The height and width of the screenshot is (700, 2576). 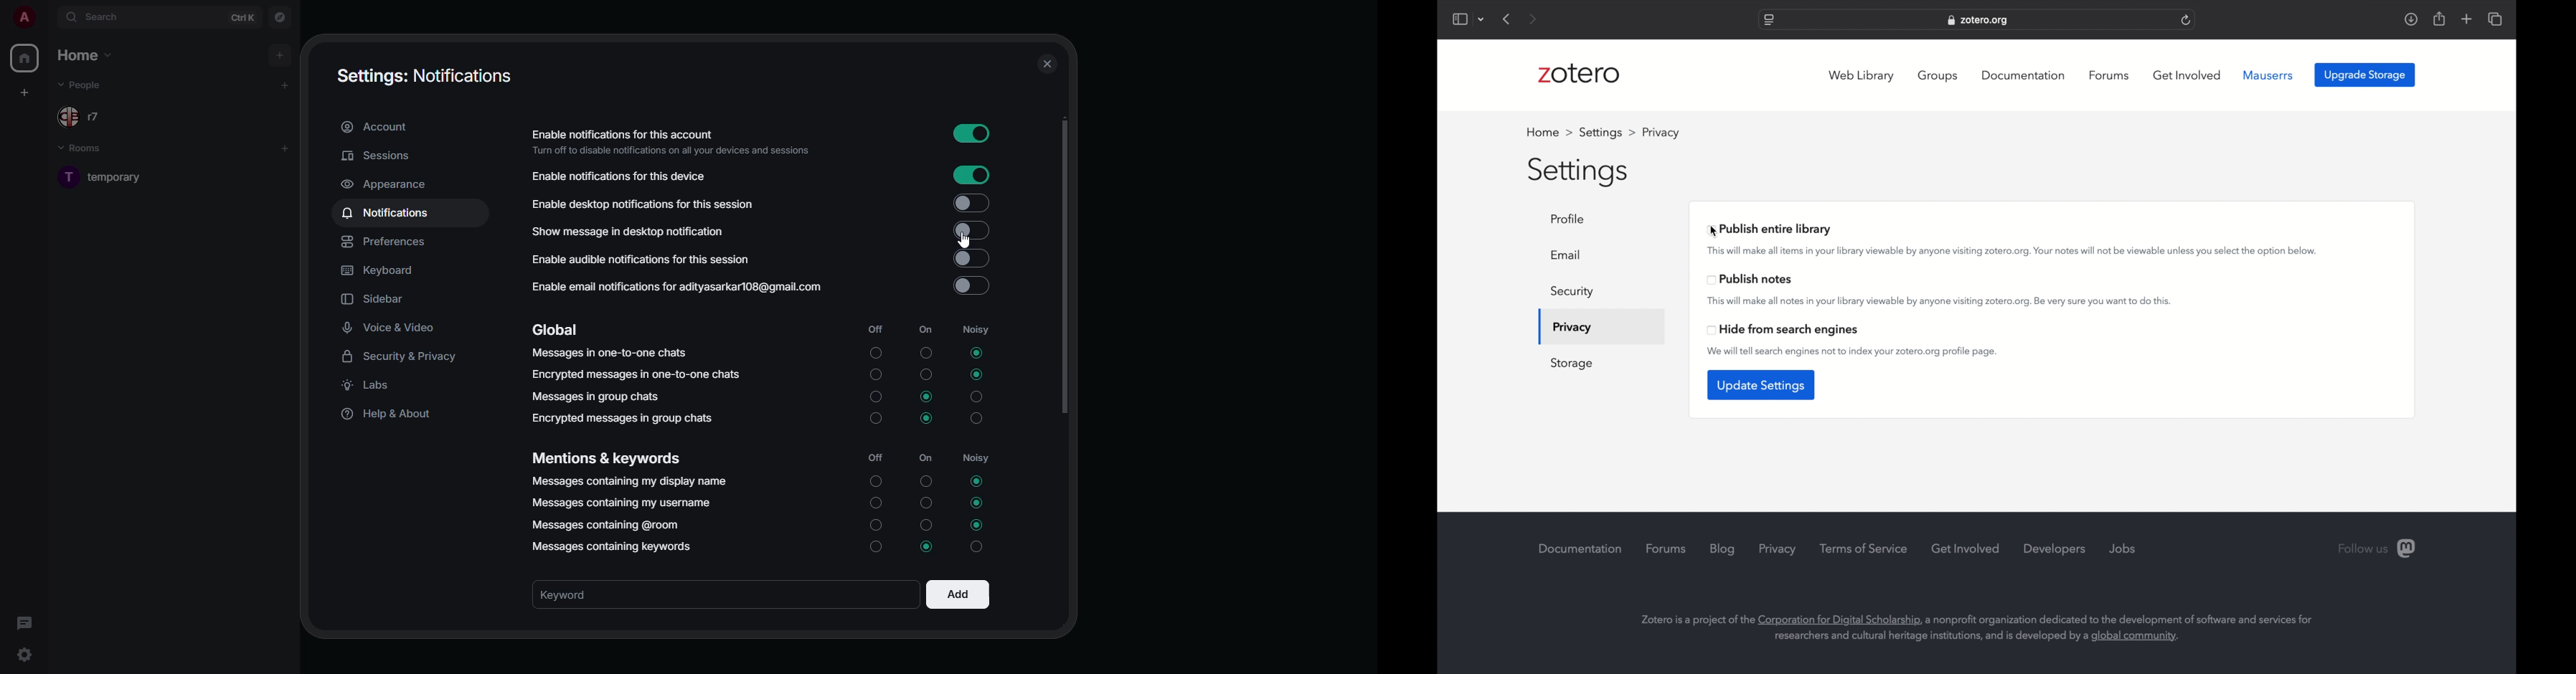 I want to click on show message in desktop notification, so click(x=627, y=232).